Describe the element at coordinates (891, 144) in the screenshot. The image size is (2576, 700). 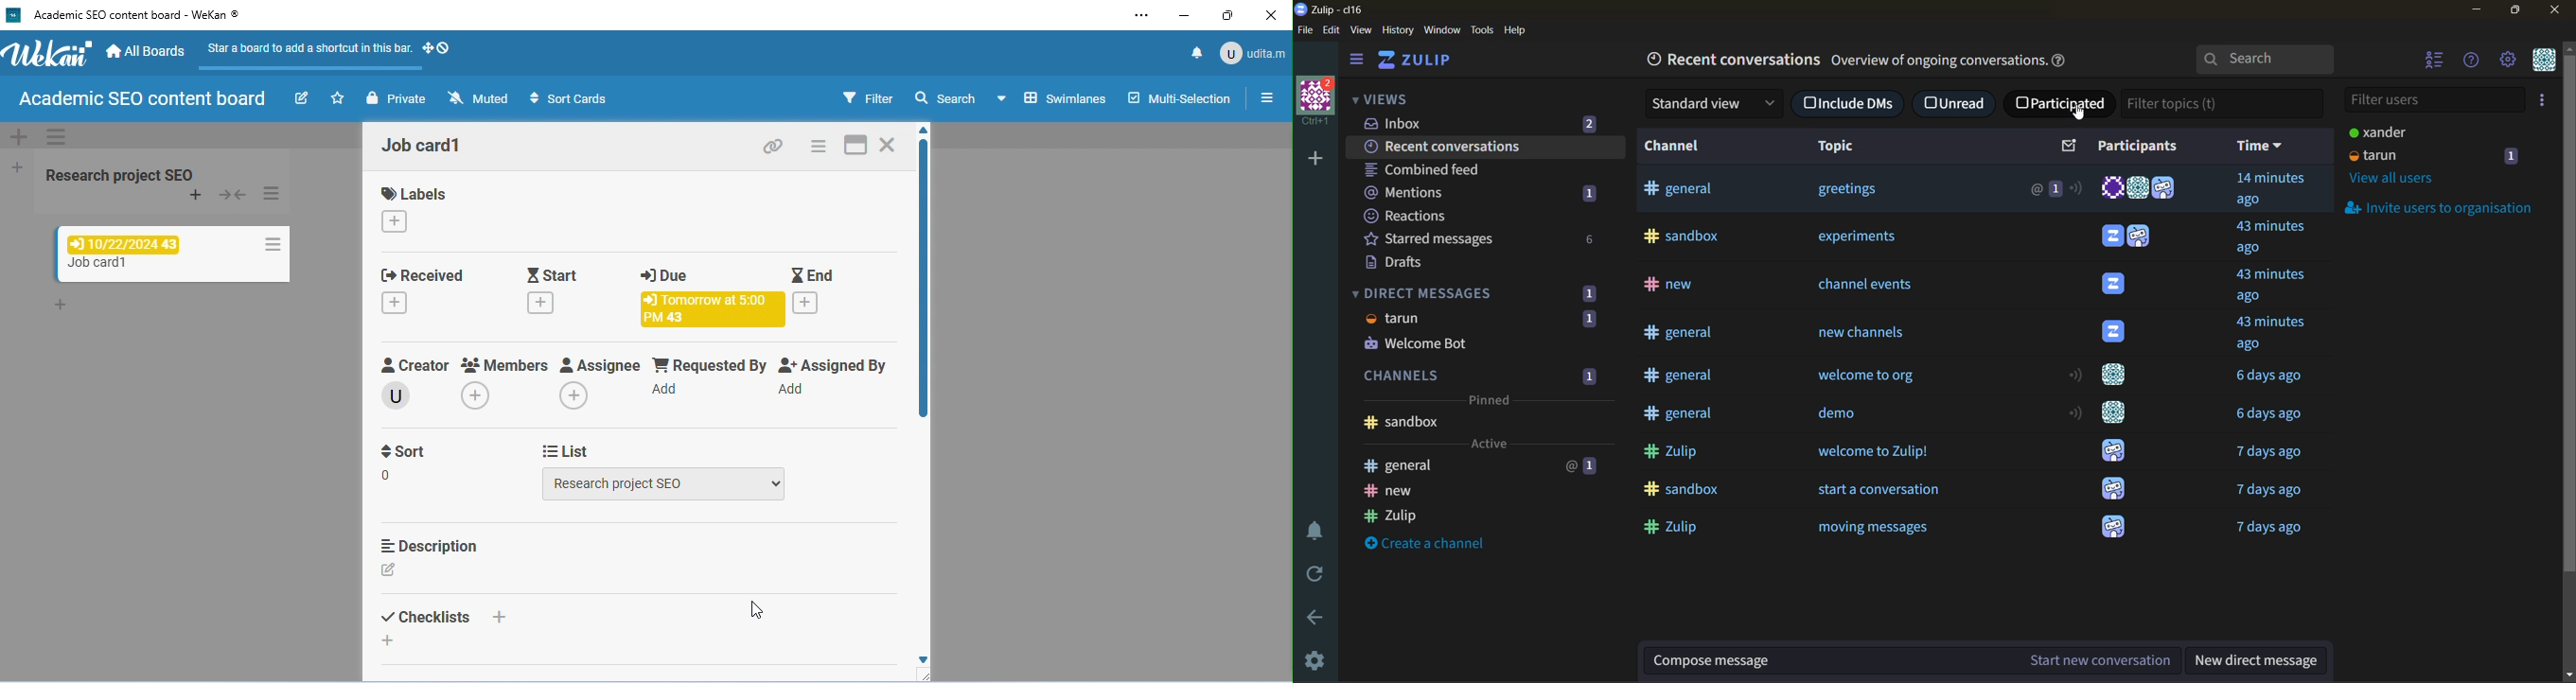
I see `close card` at that location.